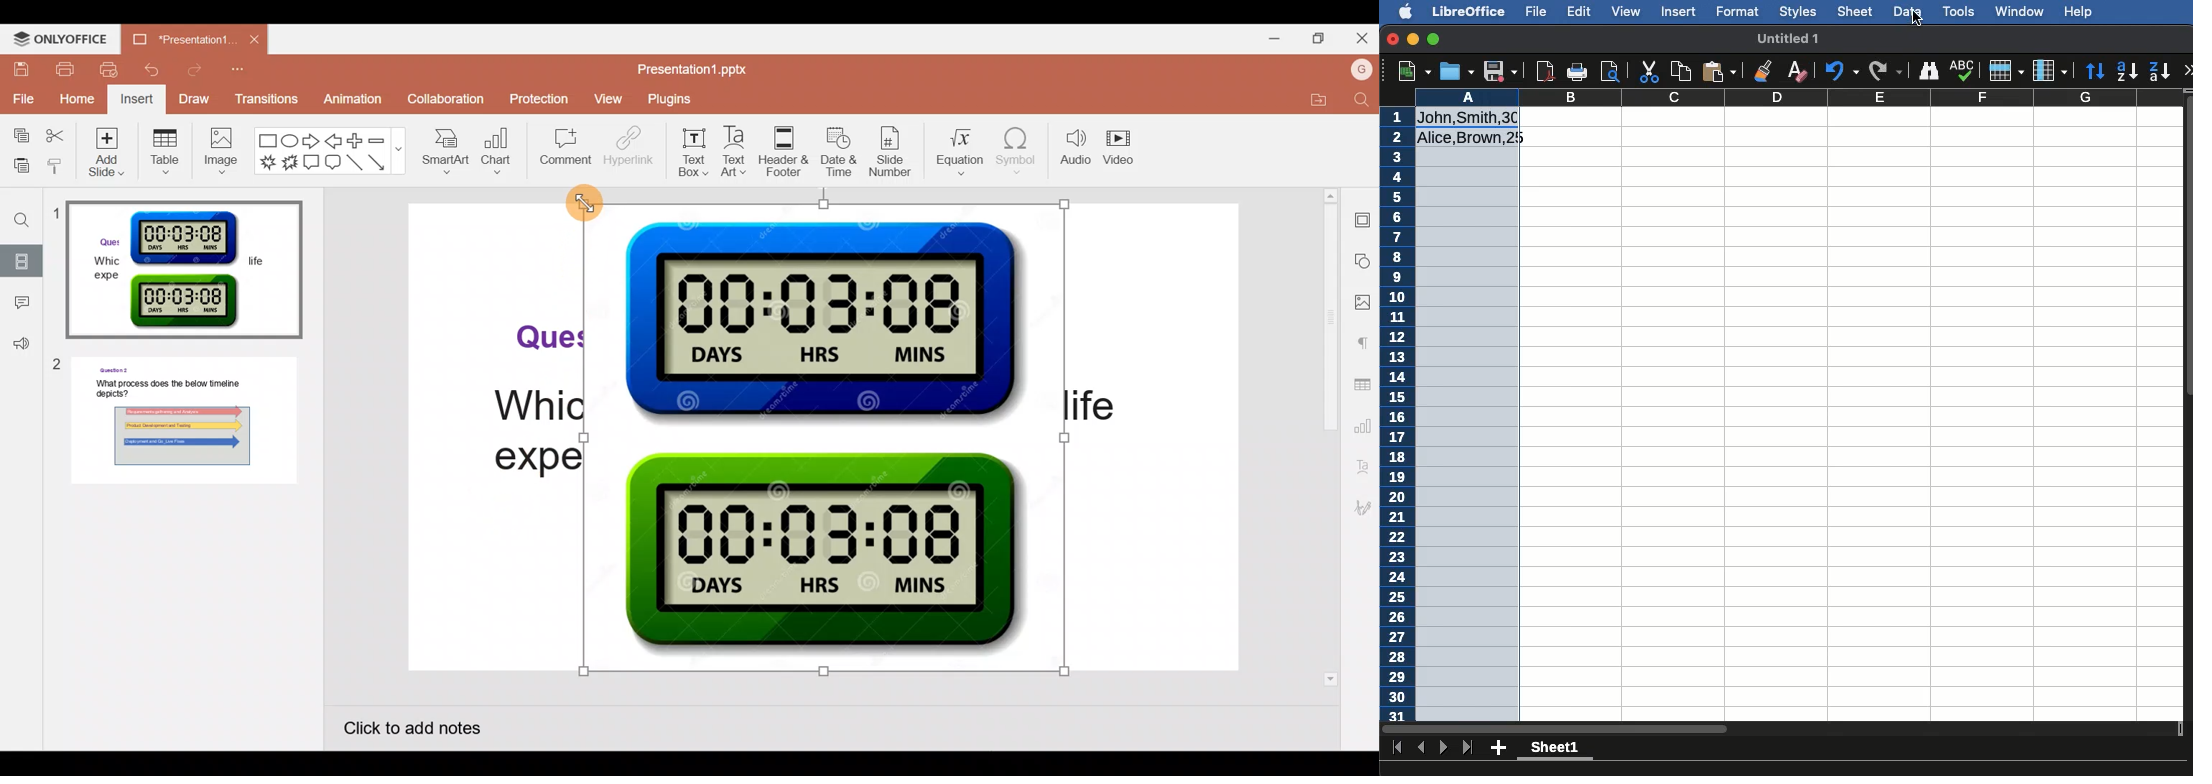 Image resolution: width=2212 pixels, height=784 pixels. Describe the element at coordinates (1915, 20) in the screenshot. I see `cursor` at that location.